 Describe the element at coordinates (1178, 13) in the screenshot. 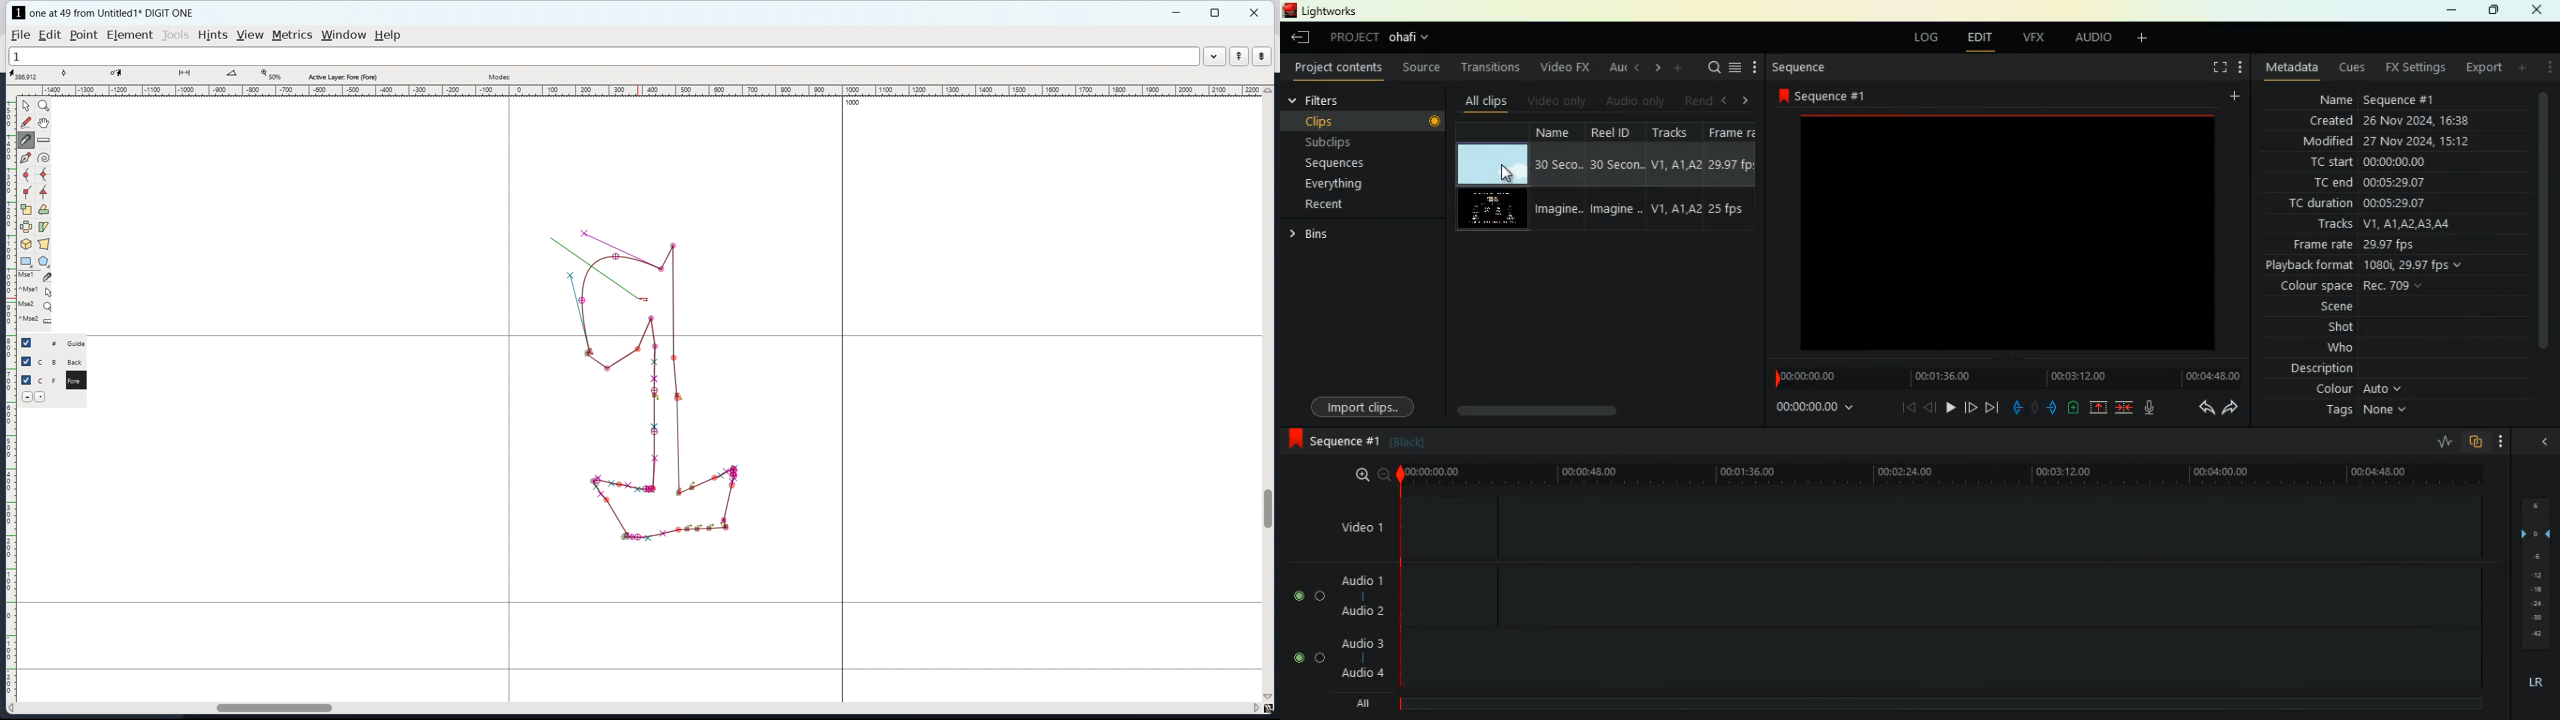

I see `minimize` at that location.